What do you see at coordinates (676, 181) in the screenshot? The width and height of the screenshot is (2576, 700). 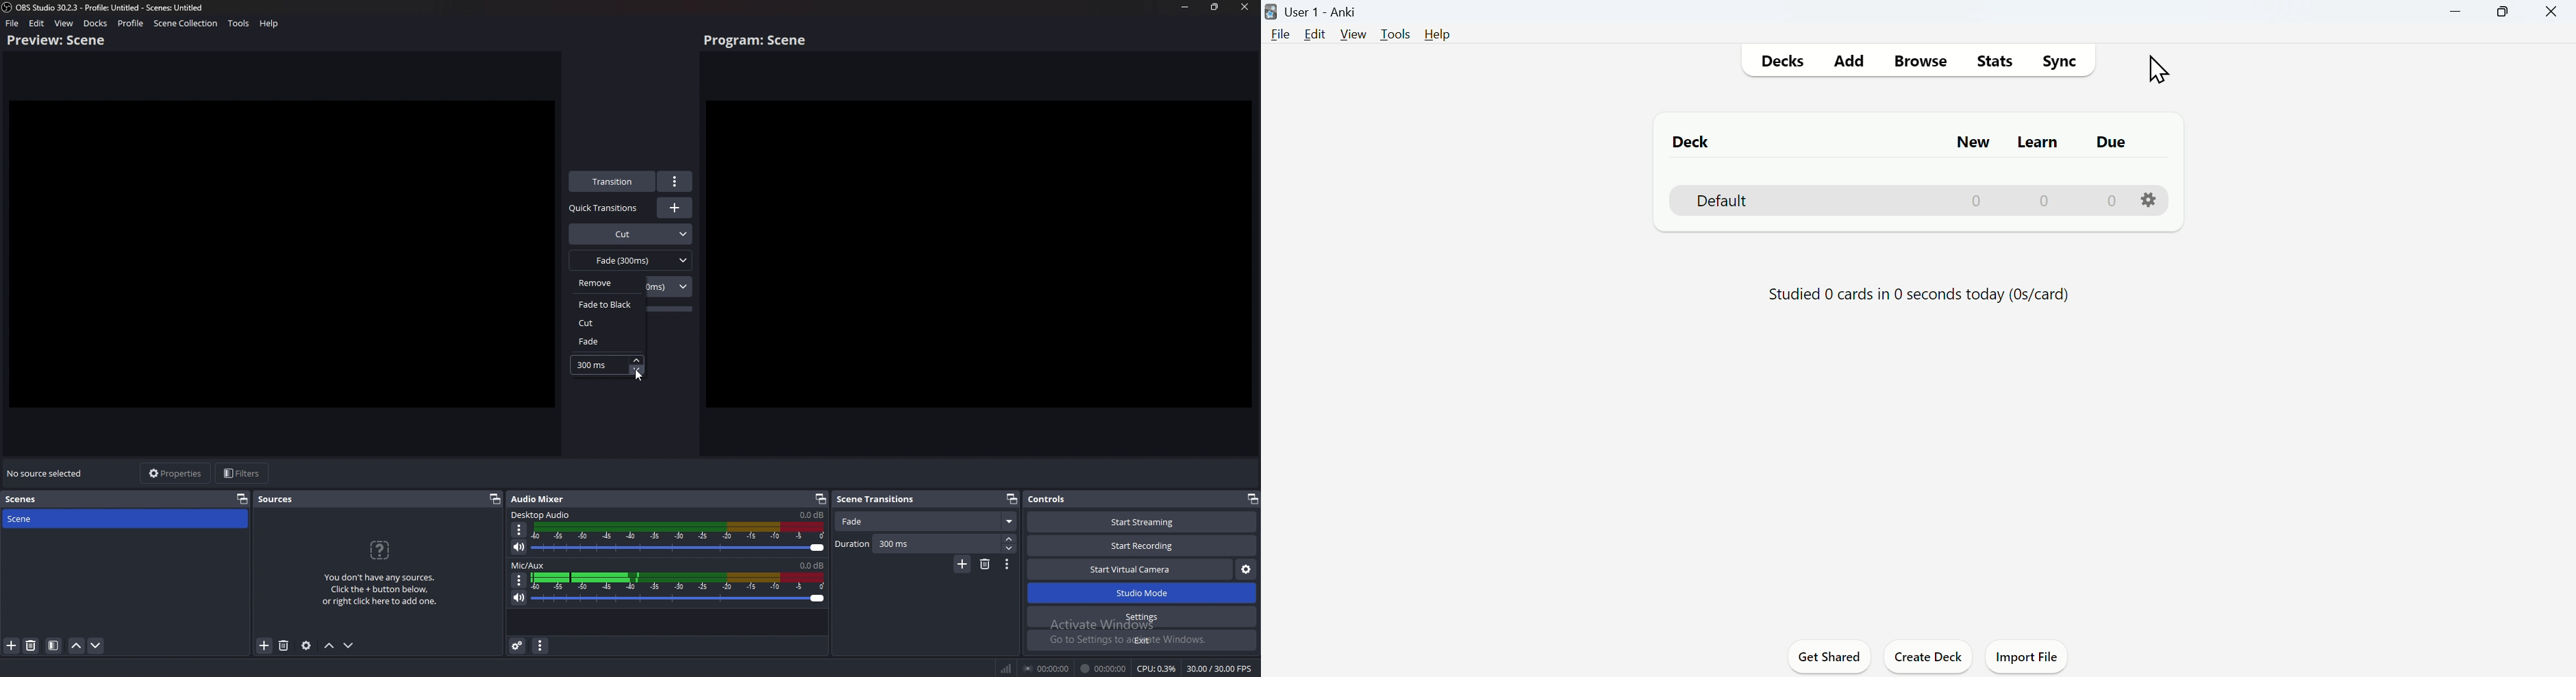 I see `options` at bounding box center [676, 181].